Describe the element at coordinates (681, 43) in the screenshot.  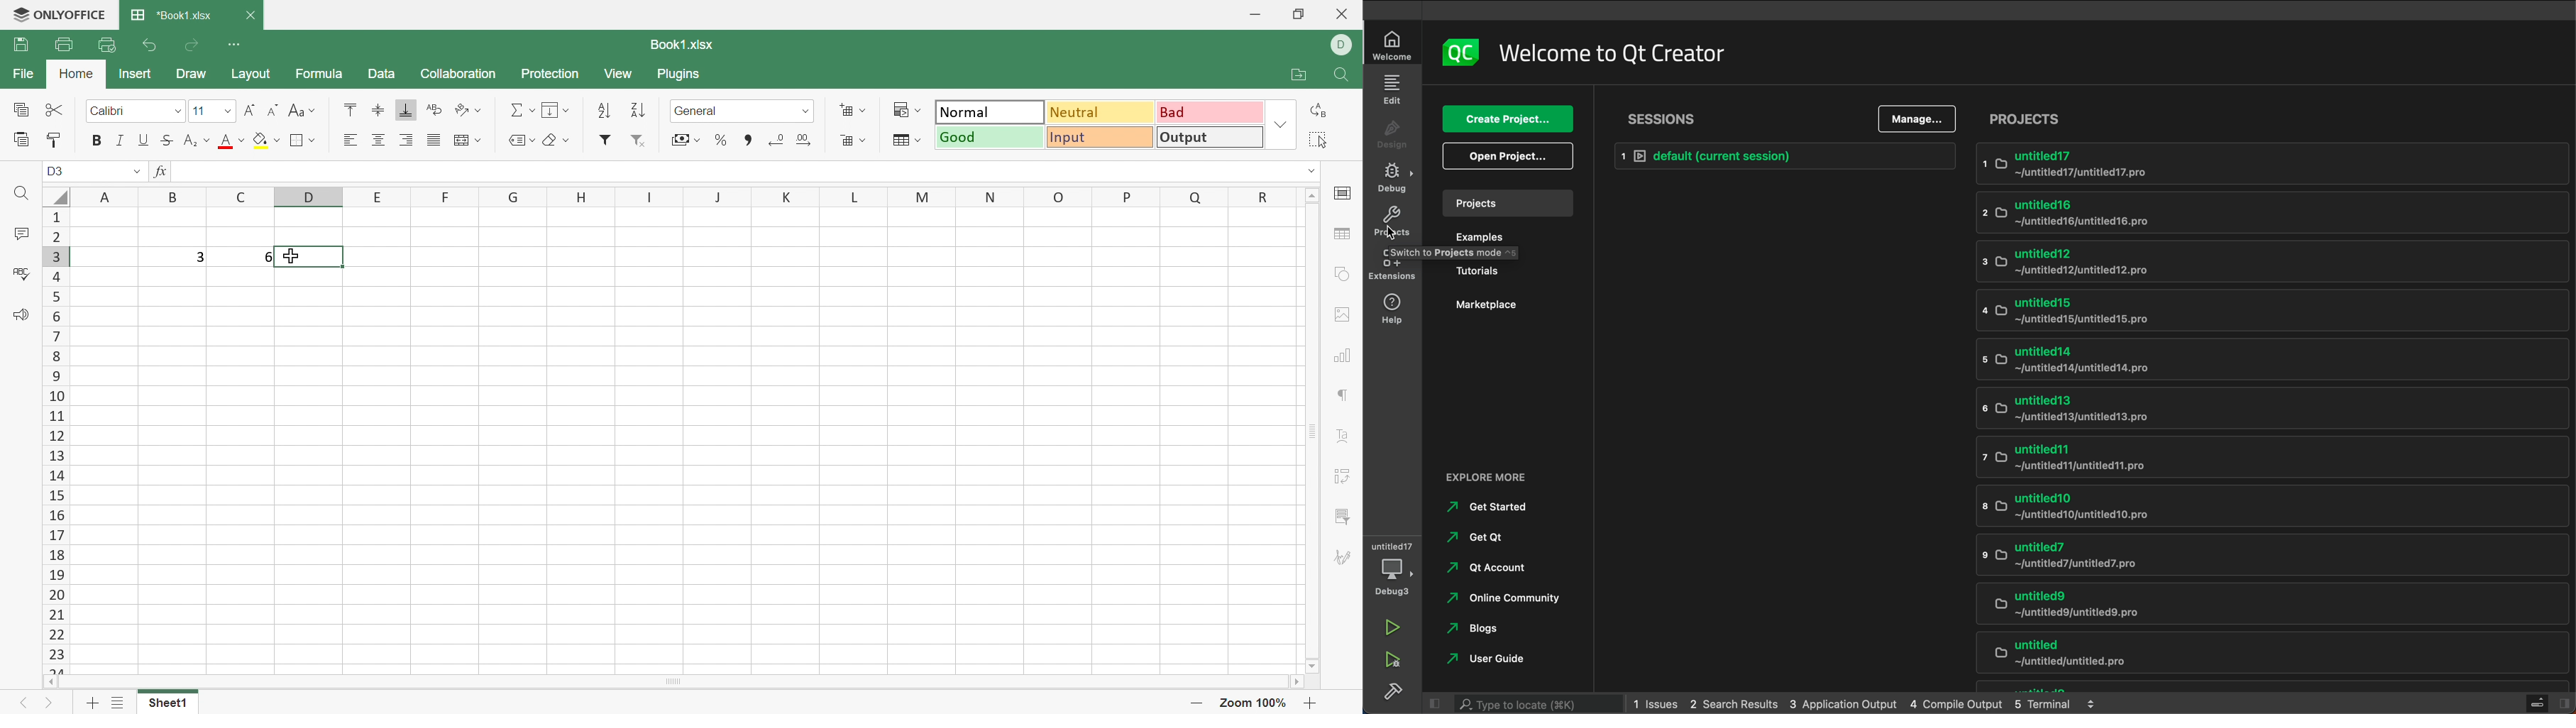
I see `Book1.xlsx` at that location.